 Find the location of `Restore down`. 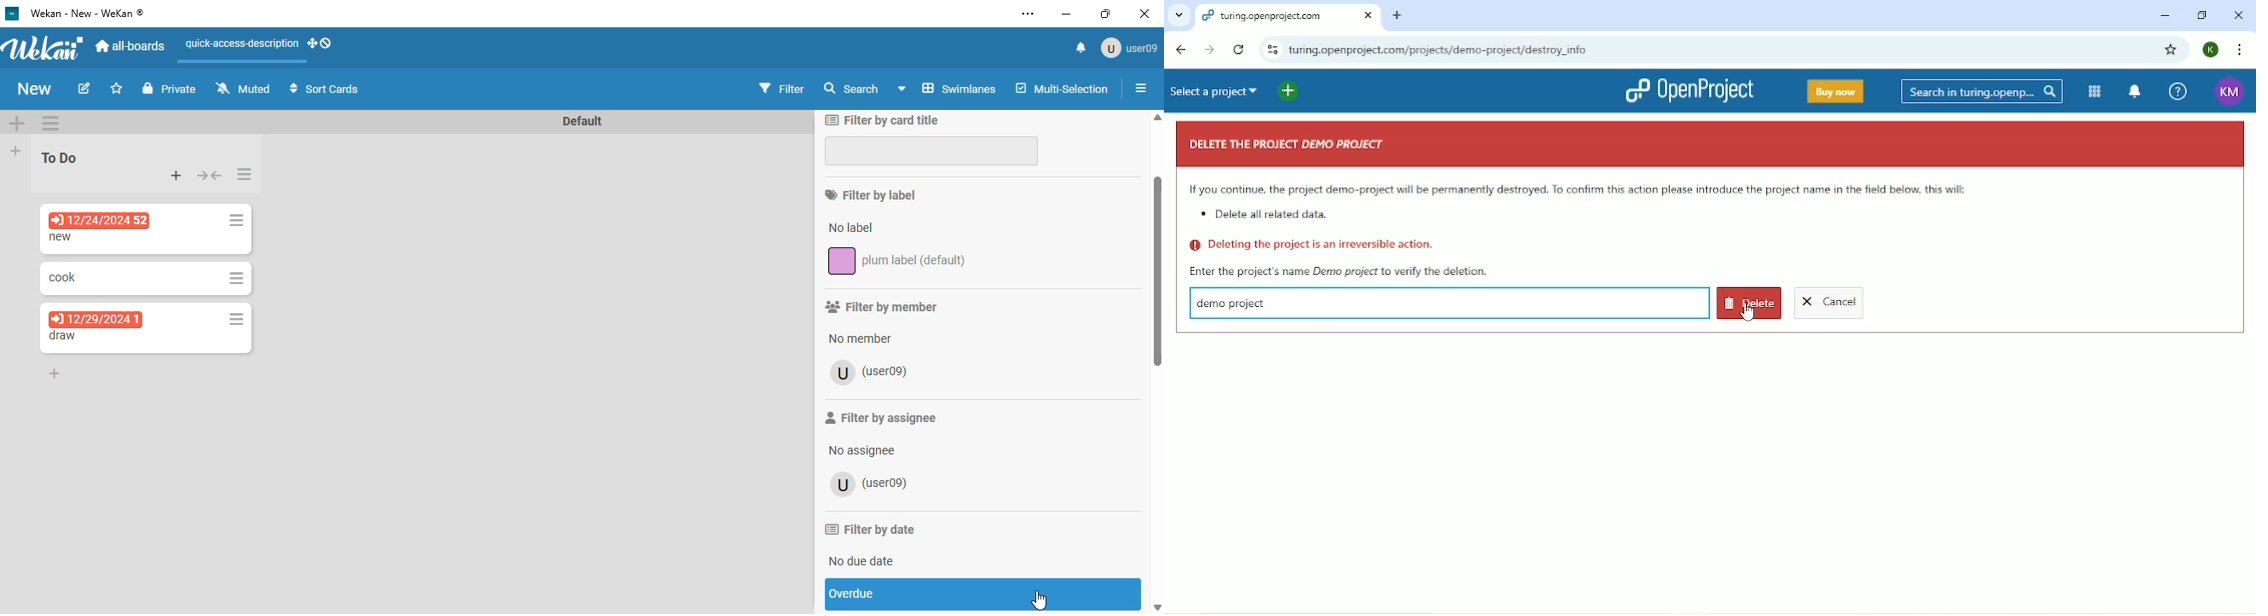

Restore down is located at coordinates (2201, 16).